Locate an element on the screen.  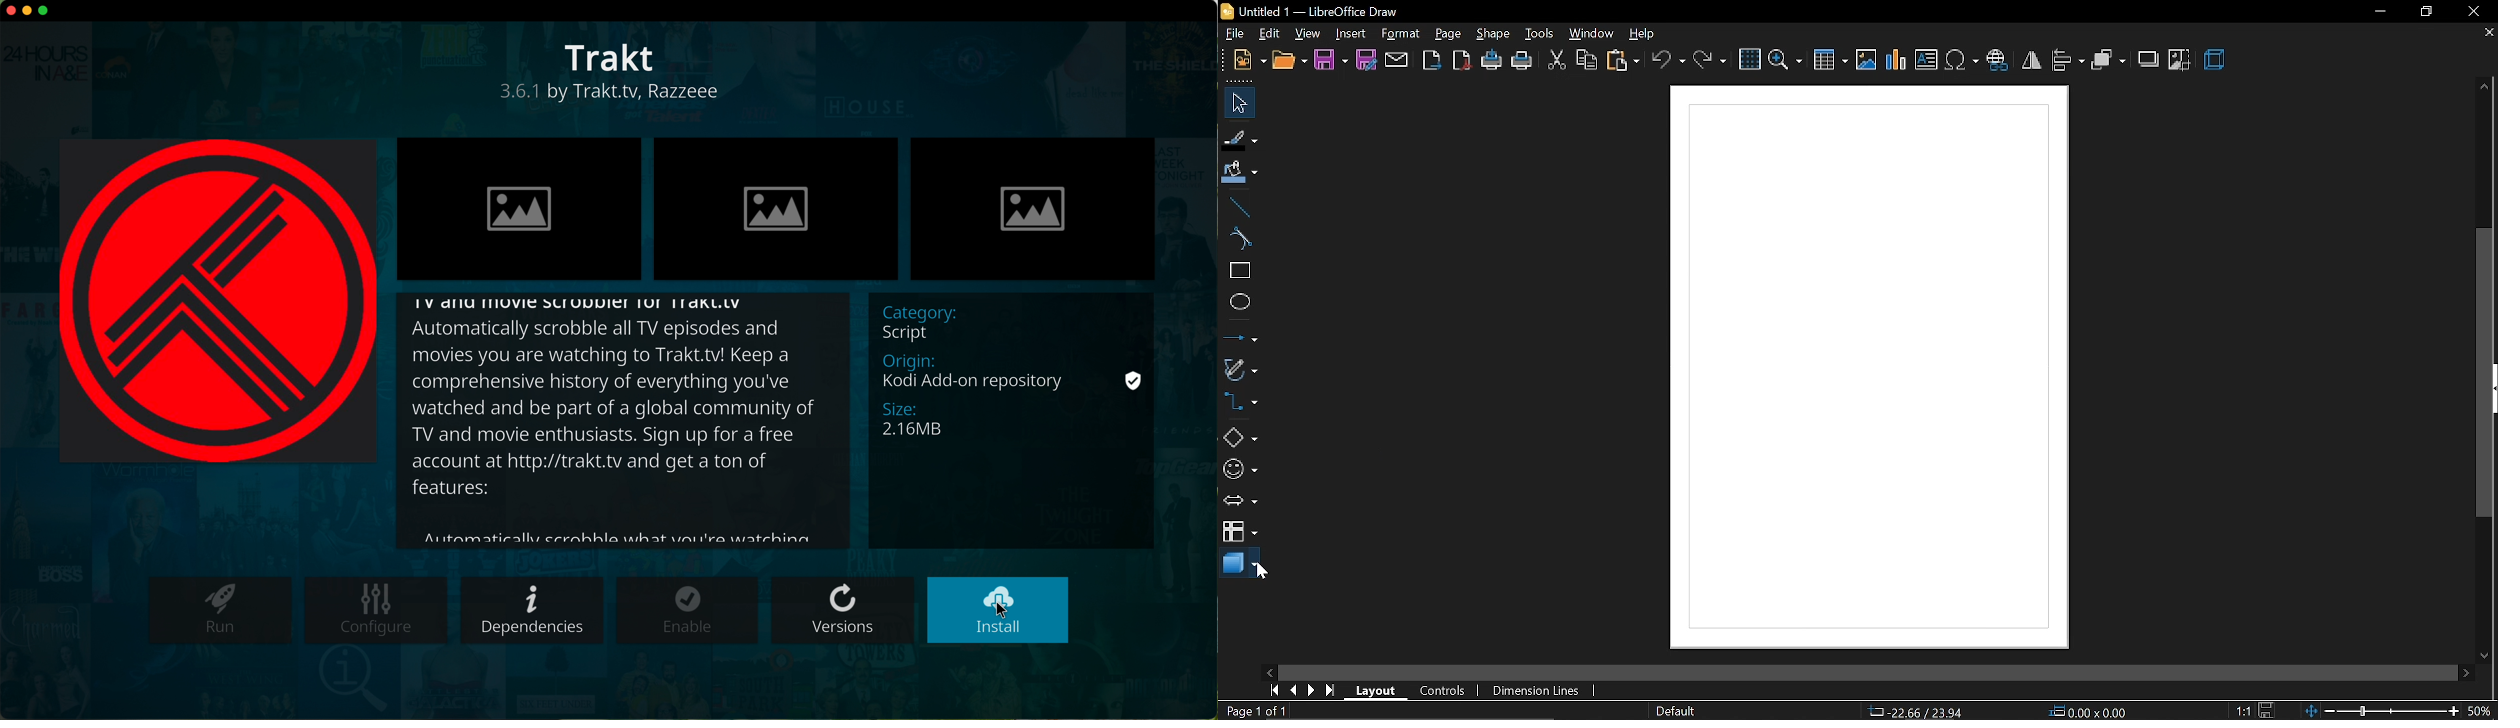
maximize is located at coordinates (45, 12).